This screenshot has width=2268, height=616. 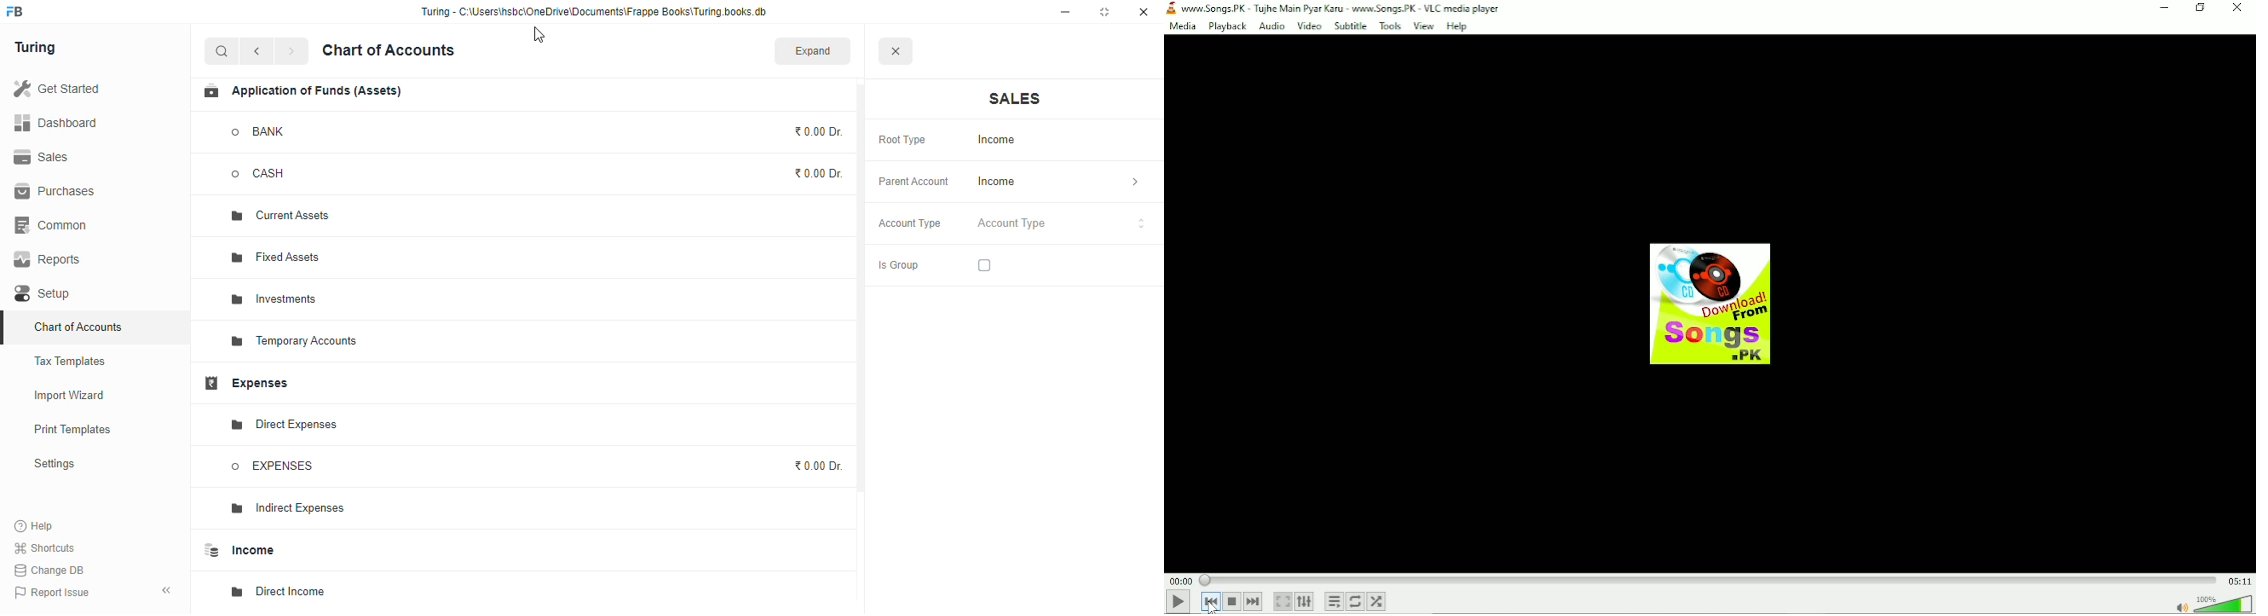 What do you see at coordinates (57, 192) in the screenshot?
I see `purchases` at bounding box center [57, 192].